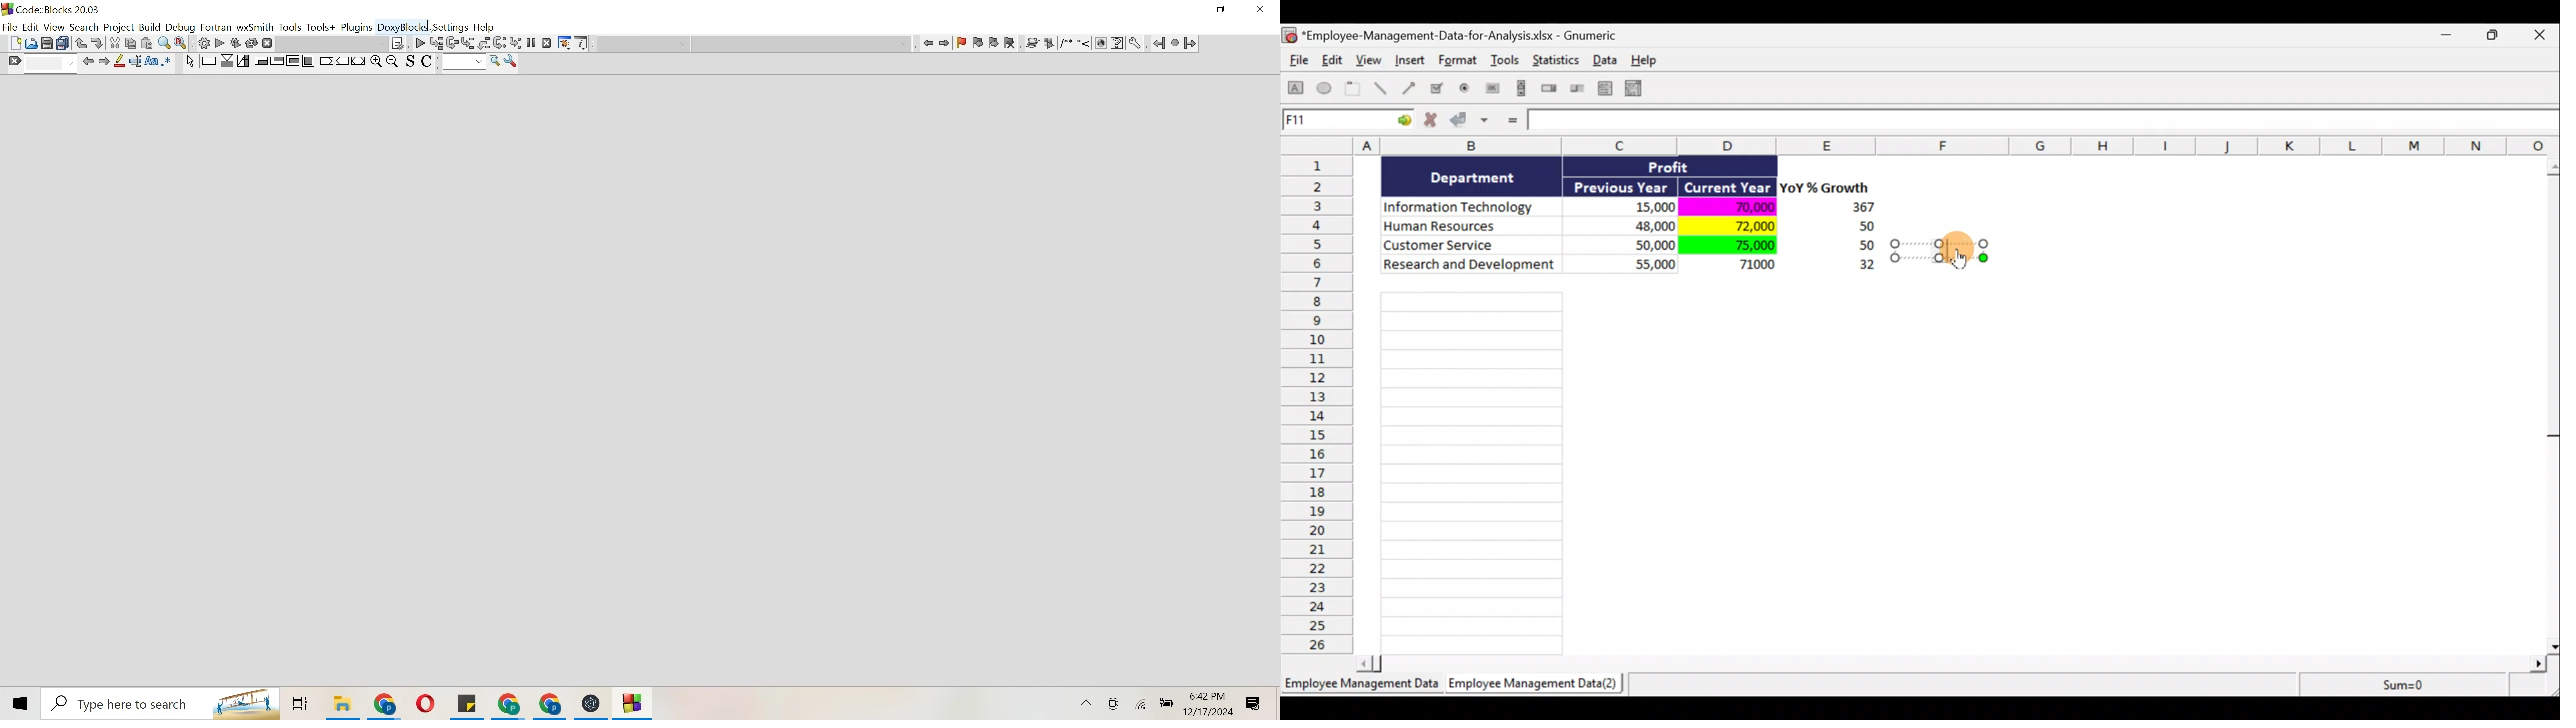 The width and height of the screenshot is (2576, 728). Describe the element at coordinates (1601, 88) in the screenshot. I see `Create a list` at that location.